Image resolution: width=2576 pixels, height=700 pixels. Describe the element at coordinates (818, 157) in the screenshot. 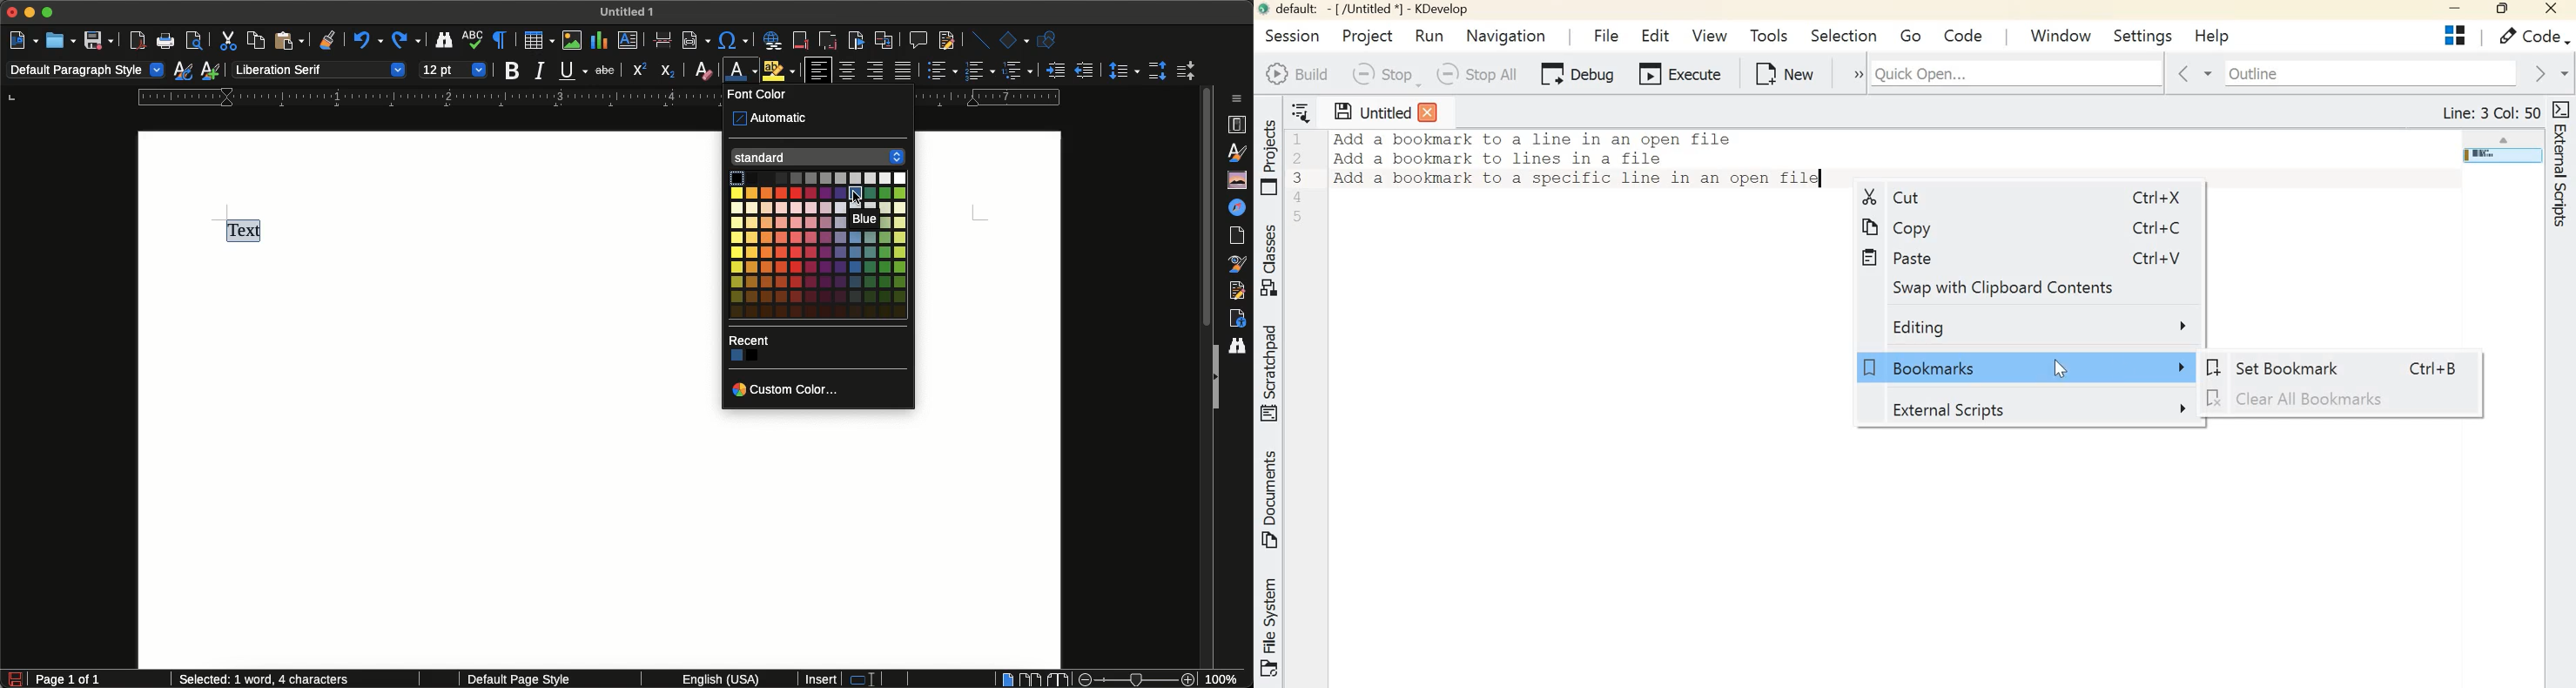

I see `Standar` at that location.